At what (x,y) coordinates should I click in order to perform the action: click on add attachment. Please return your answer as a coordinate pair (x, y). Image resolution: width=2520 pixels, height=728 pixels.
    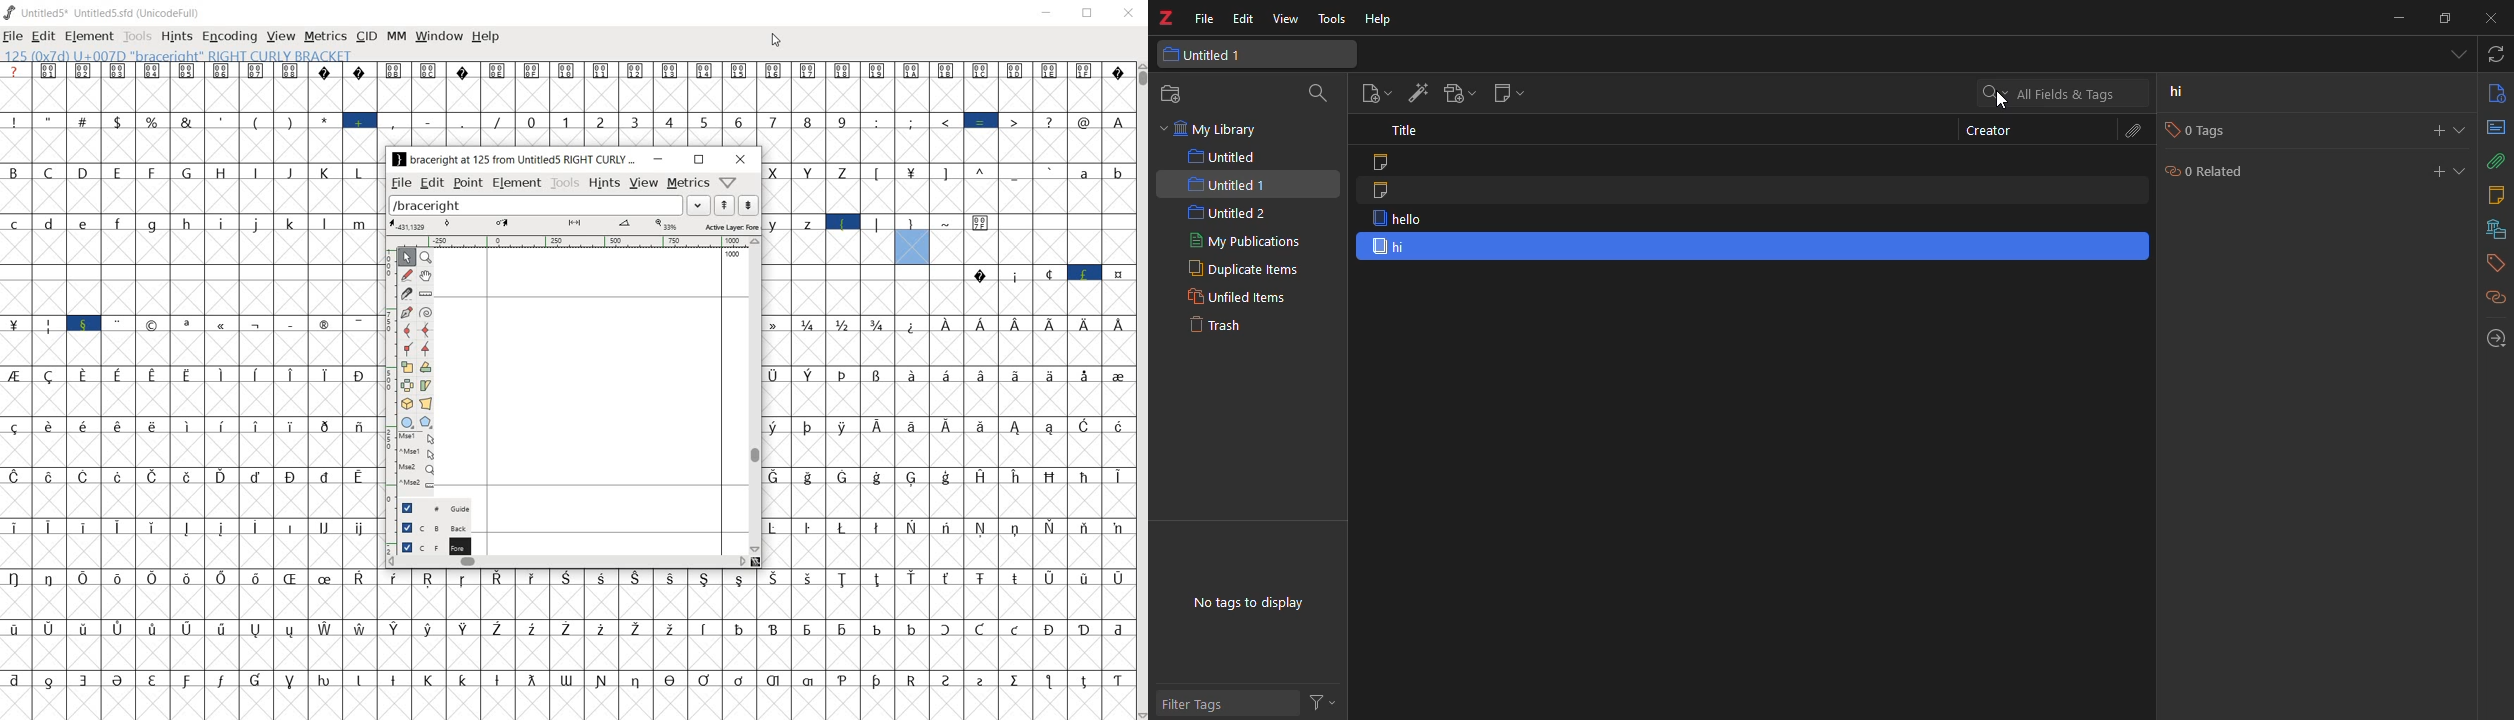
    Looking at the image, I should click on (1457, 93).